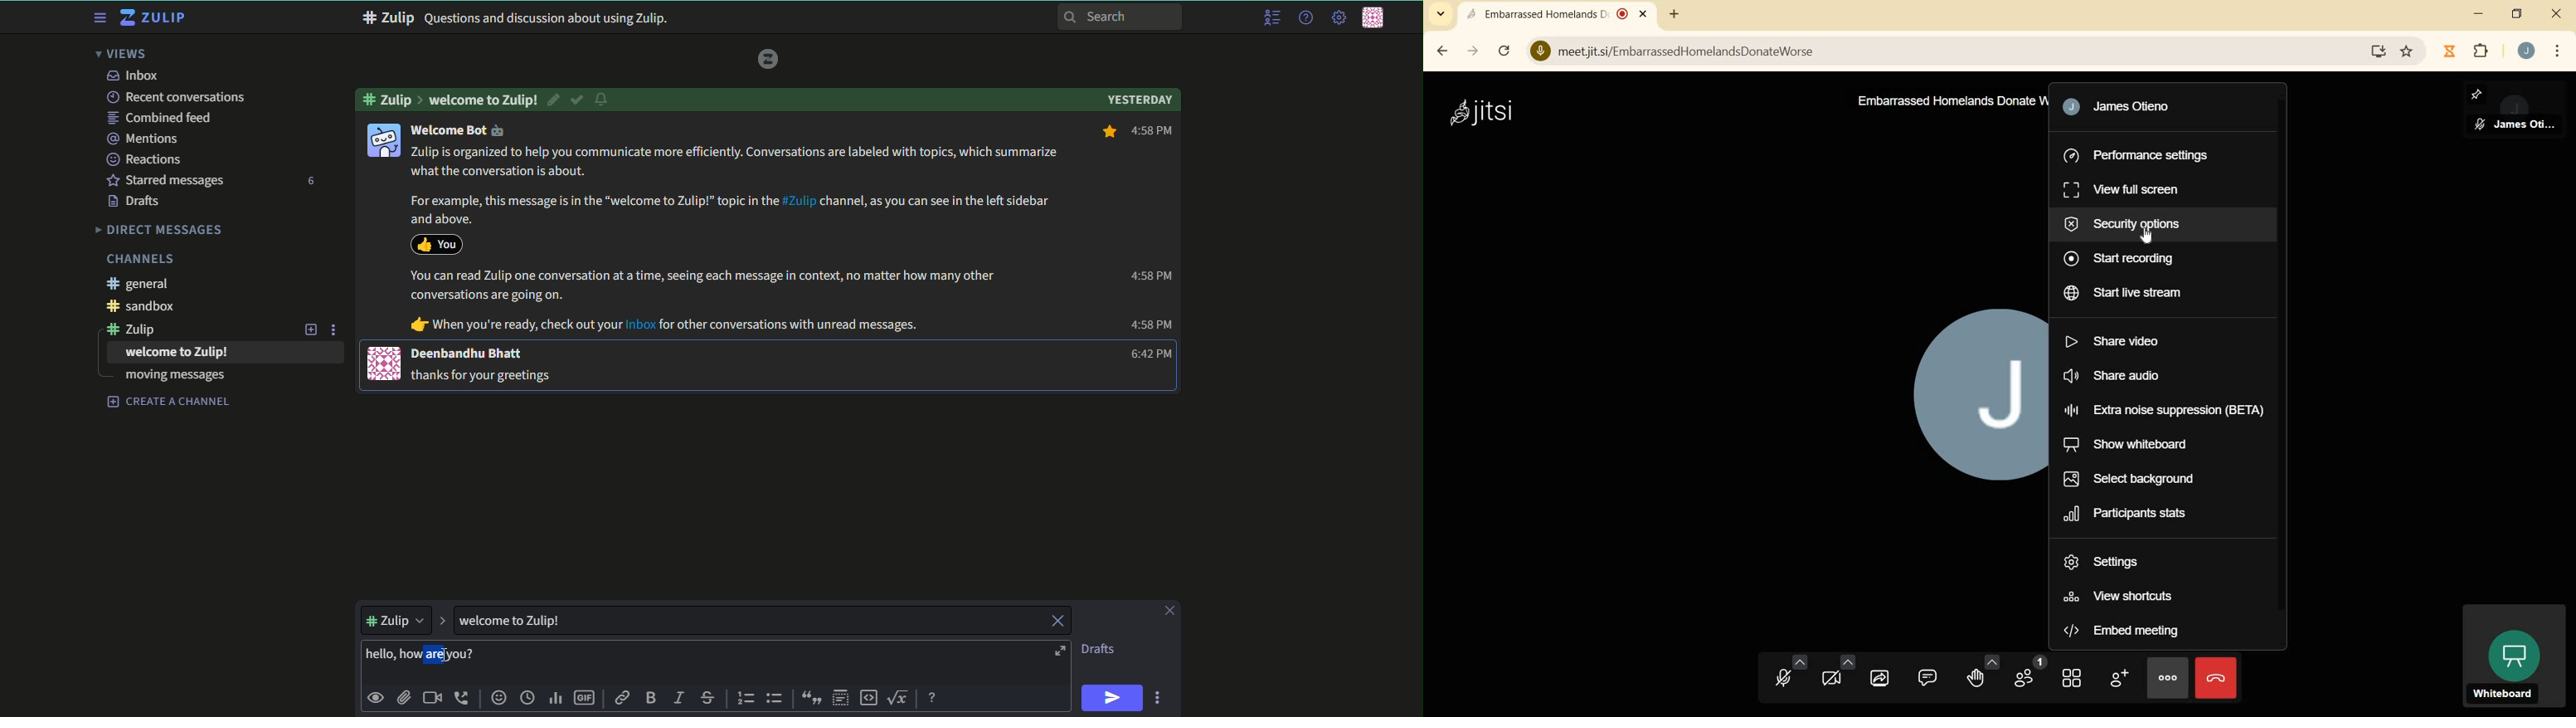  Describe the element at coordinates (1930, 679) in the screenshot. I see `open chat` at that location.